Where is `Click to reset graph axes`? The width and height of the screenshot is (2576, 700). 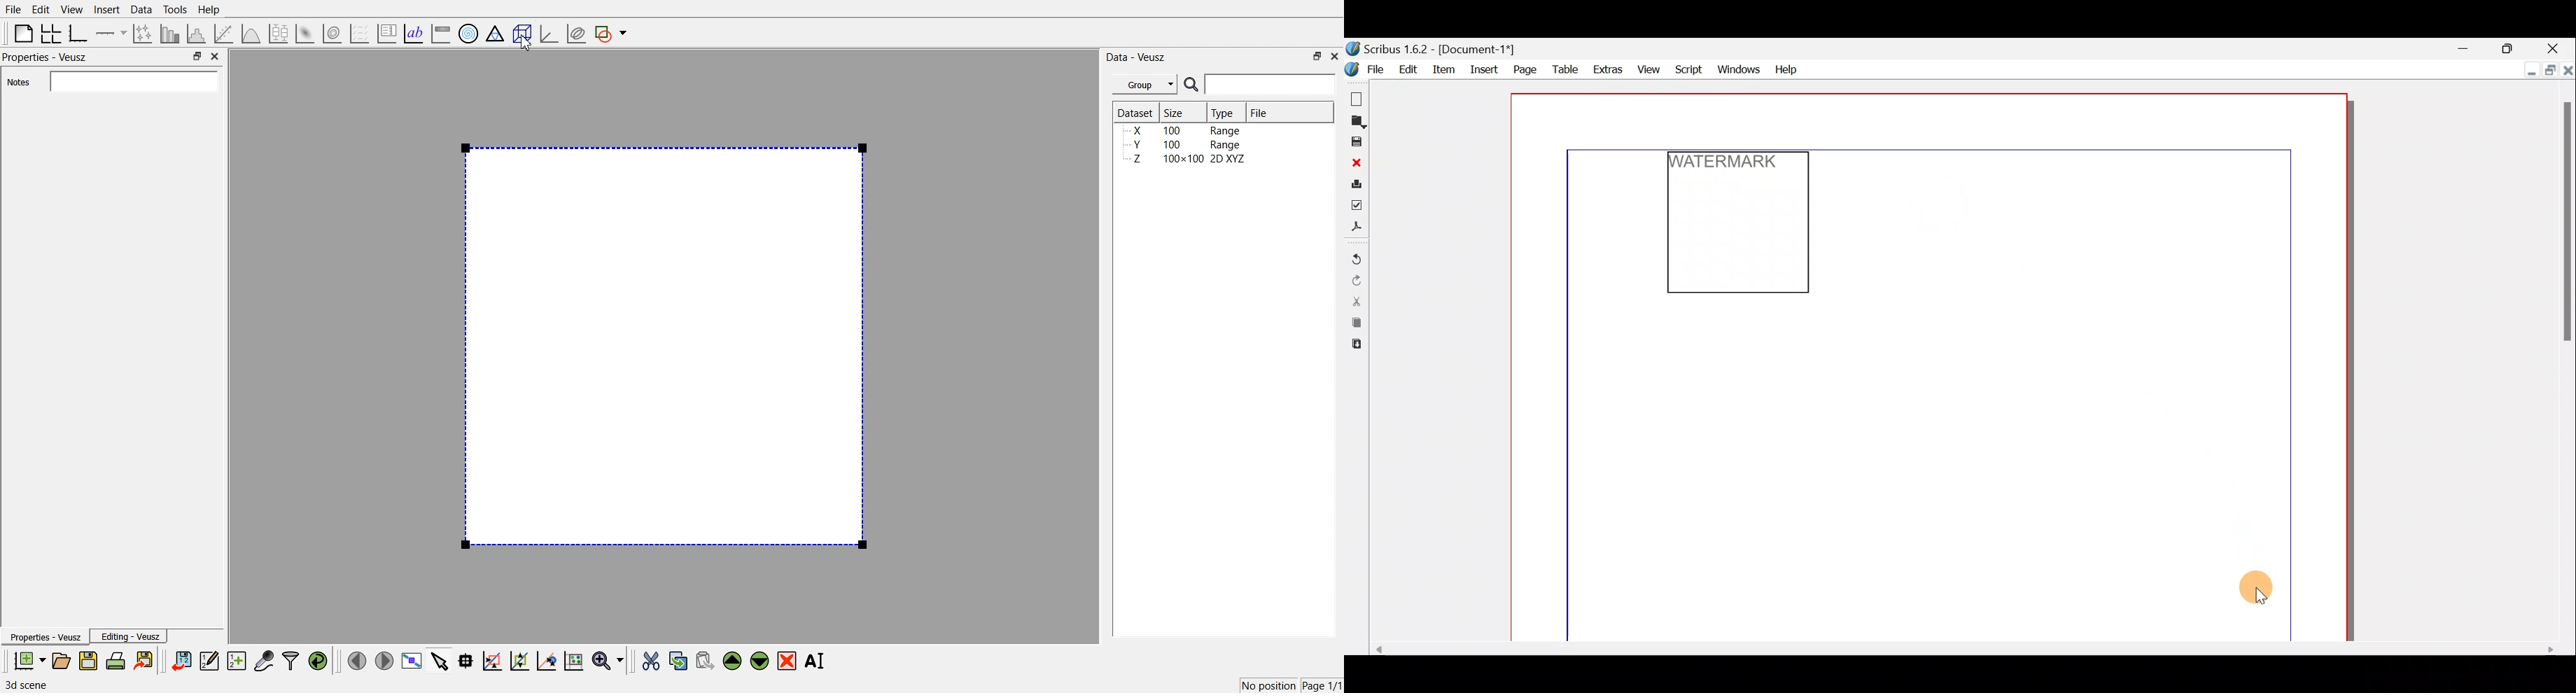
Click to reset graph axes is located at coordinates (573, 659).